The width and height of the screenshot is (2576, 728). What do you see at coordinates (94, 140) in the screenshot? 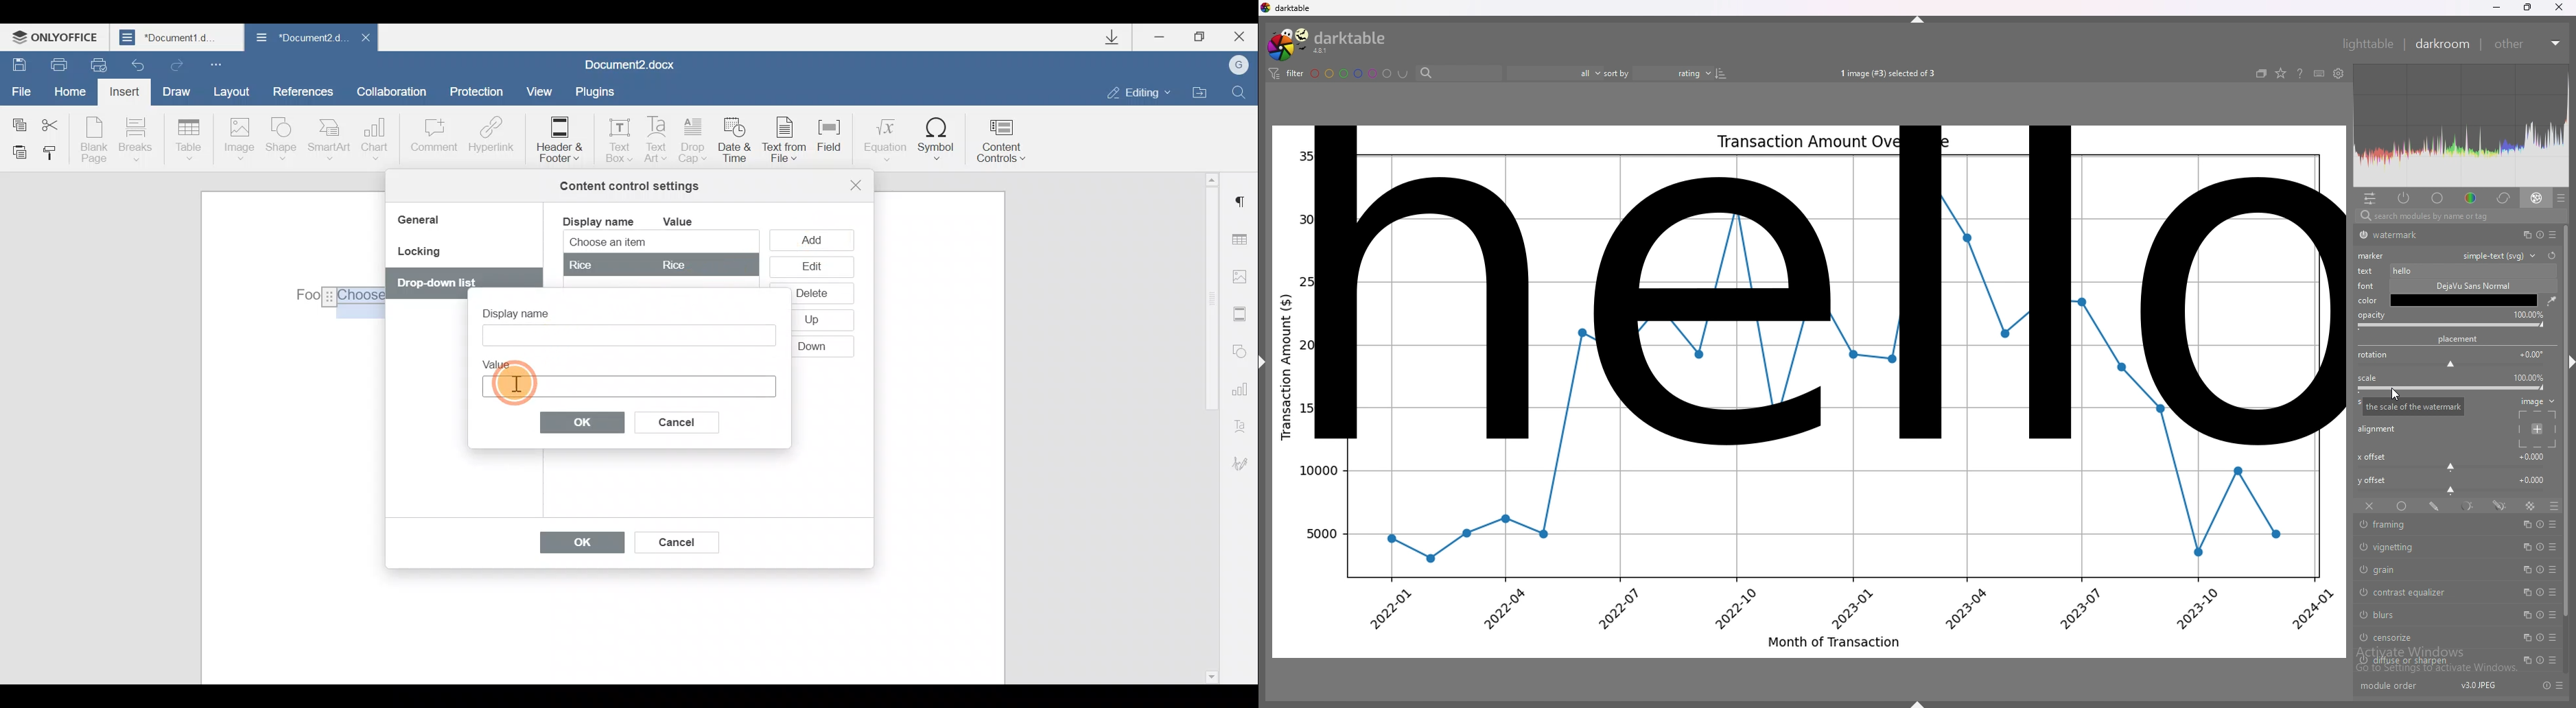
I see `Blank page` at bounding box center [94, 140].